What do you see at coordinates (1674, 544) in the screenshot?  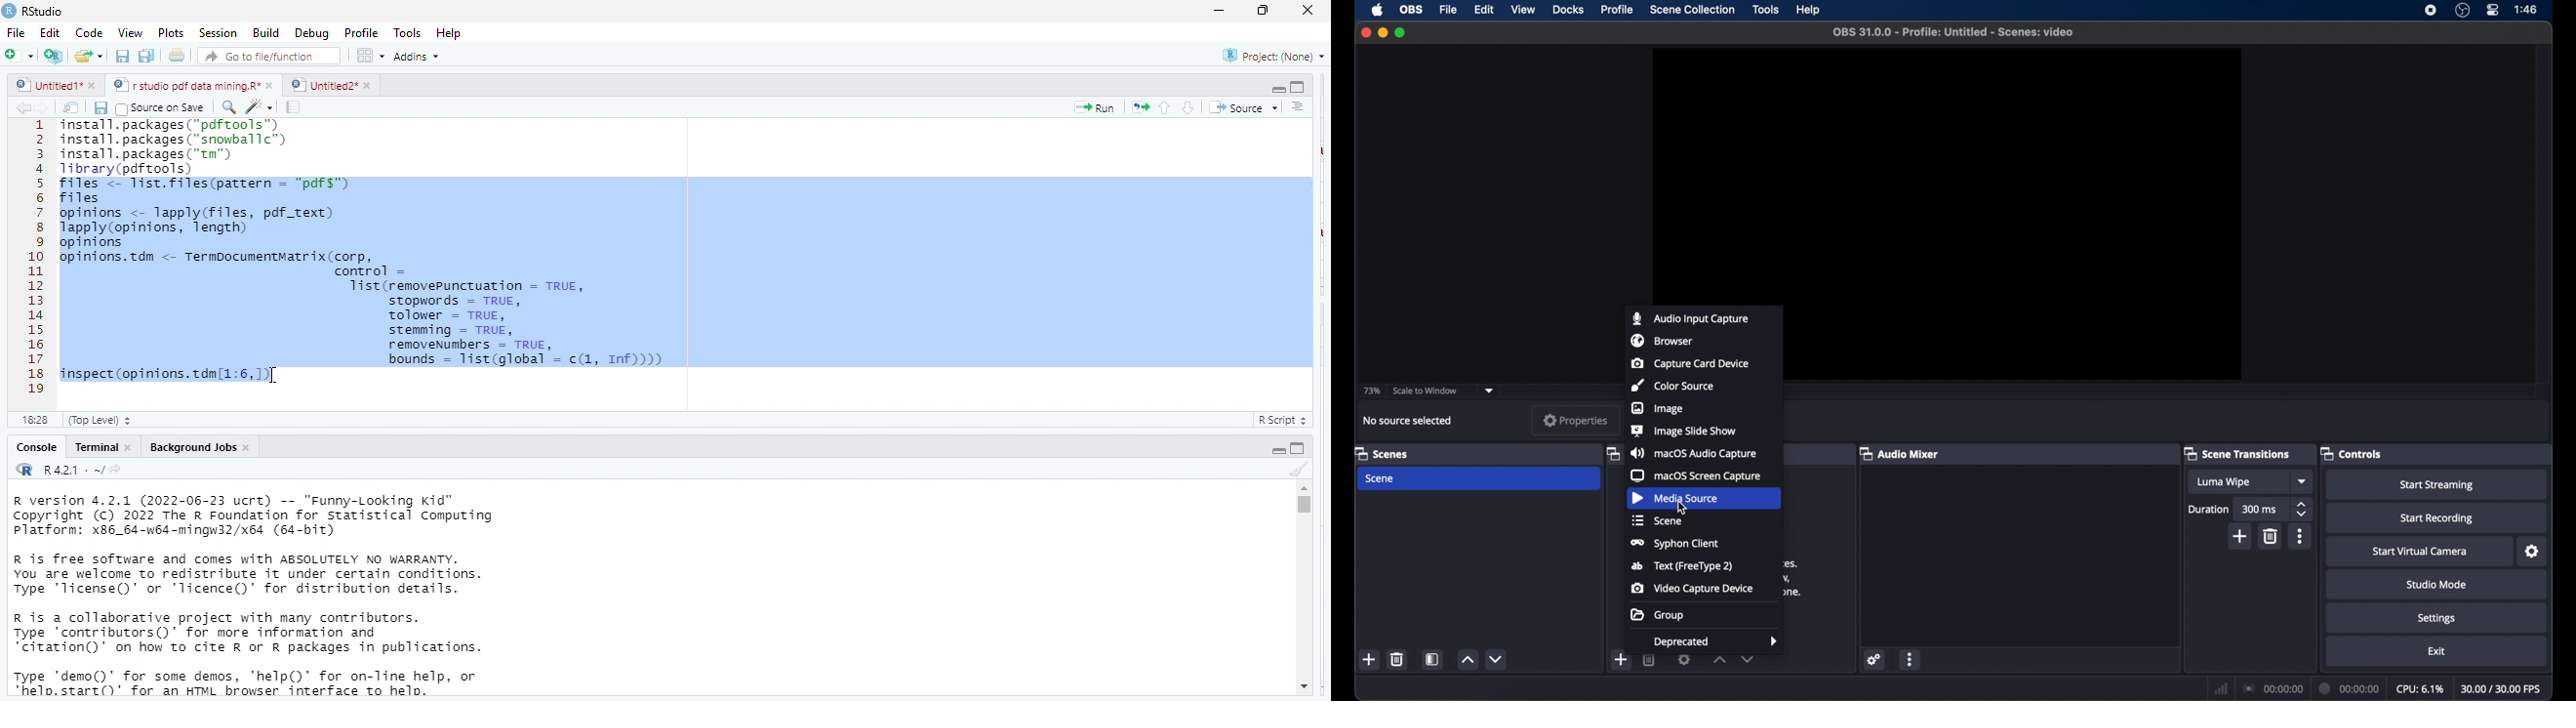 I see `syphon client` at bounding box center [1674, 544].